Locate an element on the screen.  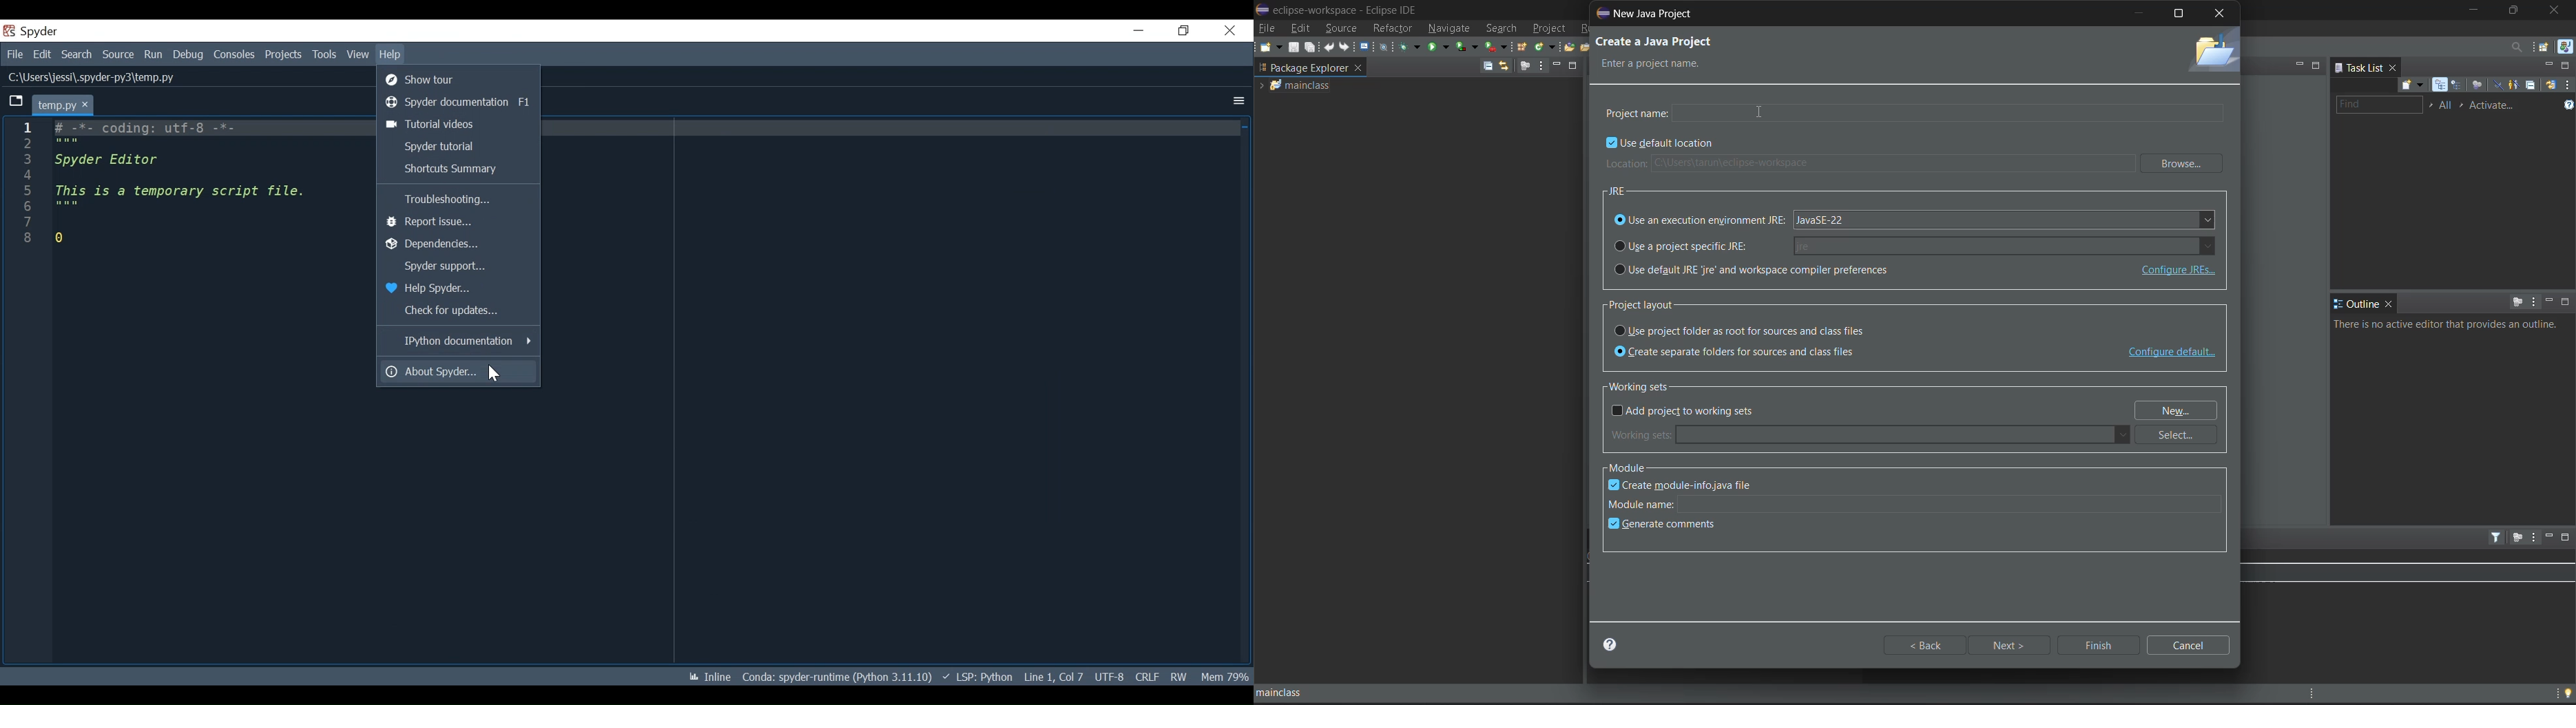
Spyder Tutorial is located at coordinates (461, 147).